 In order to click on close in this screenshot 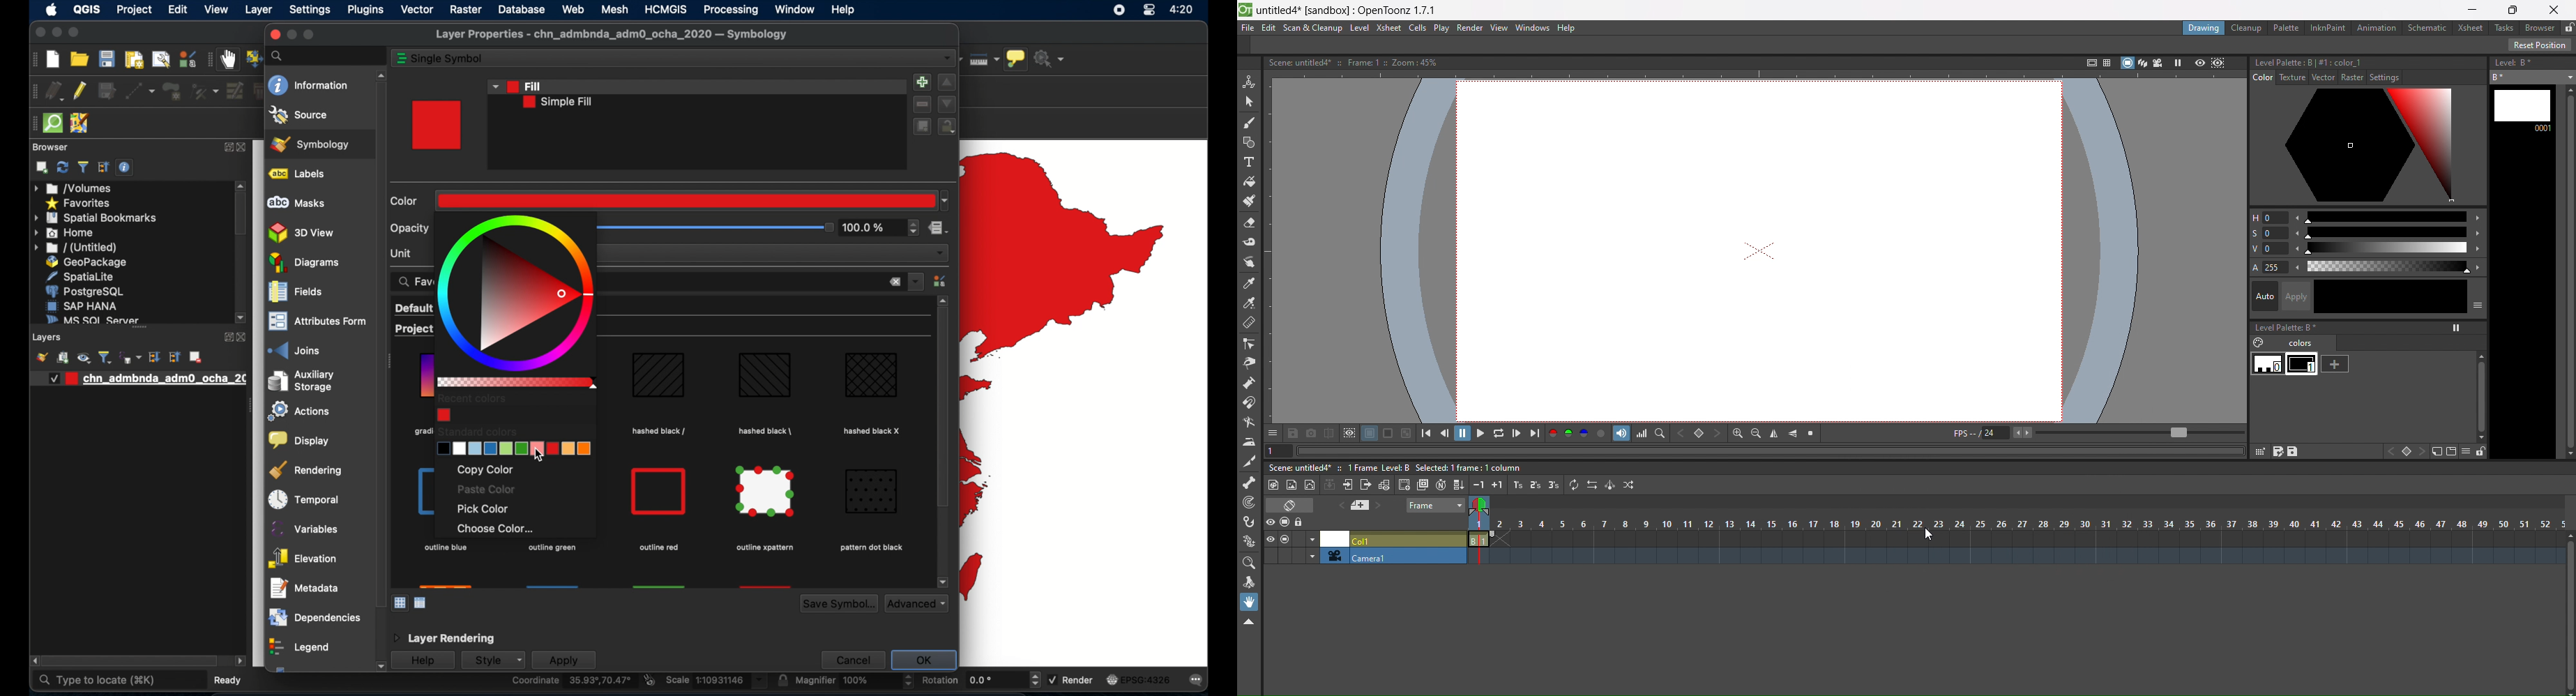, I will do `click(244, 338)`.